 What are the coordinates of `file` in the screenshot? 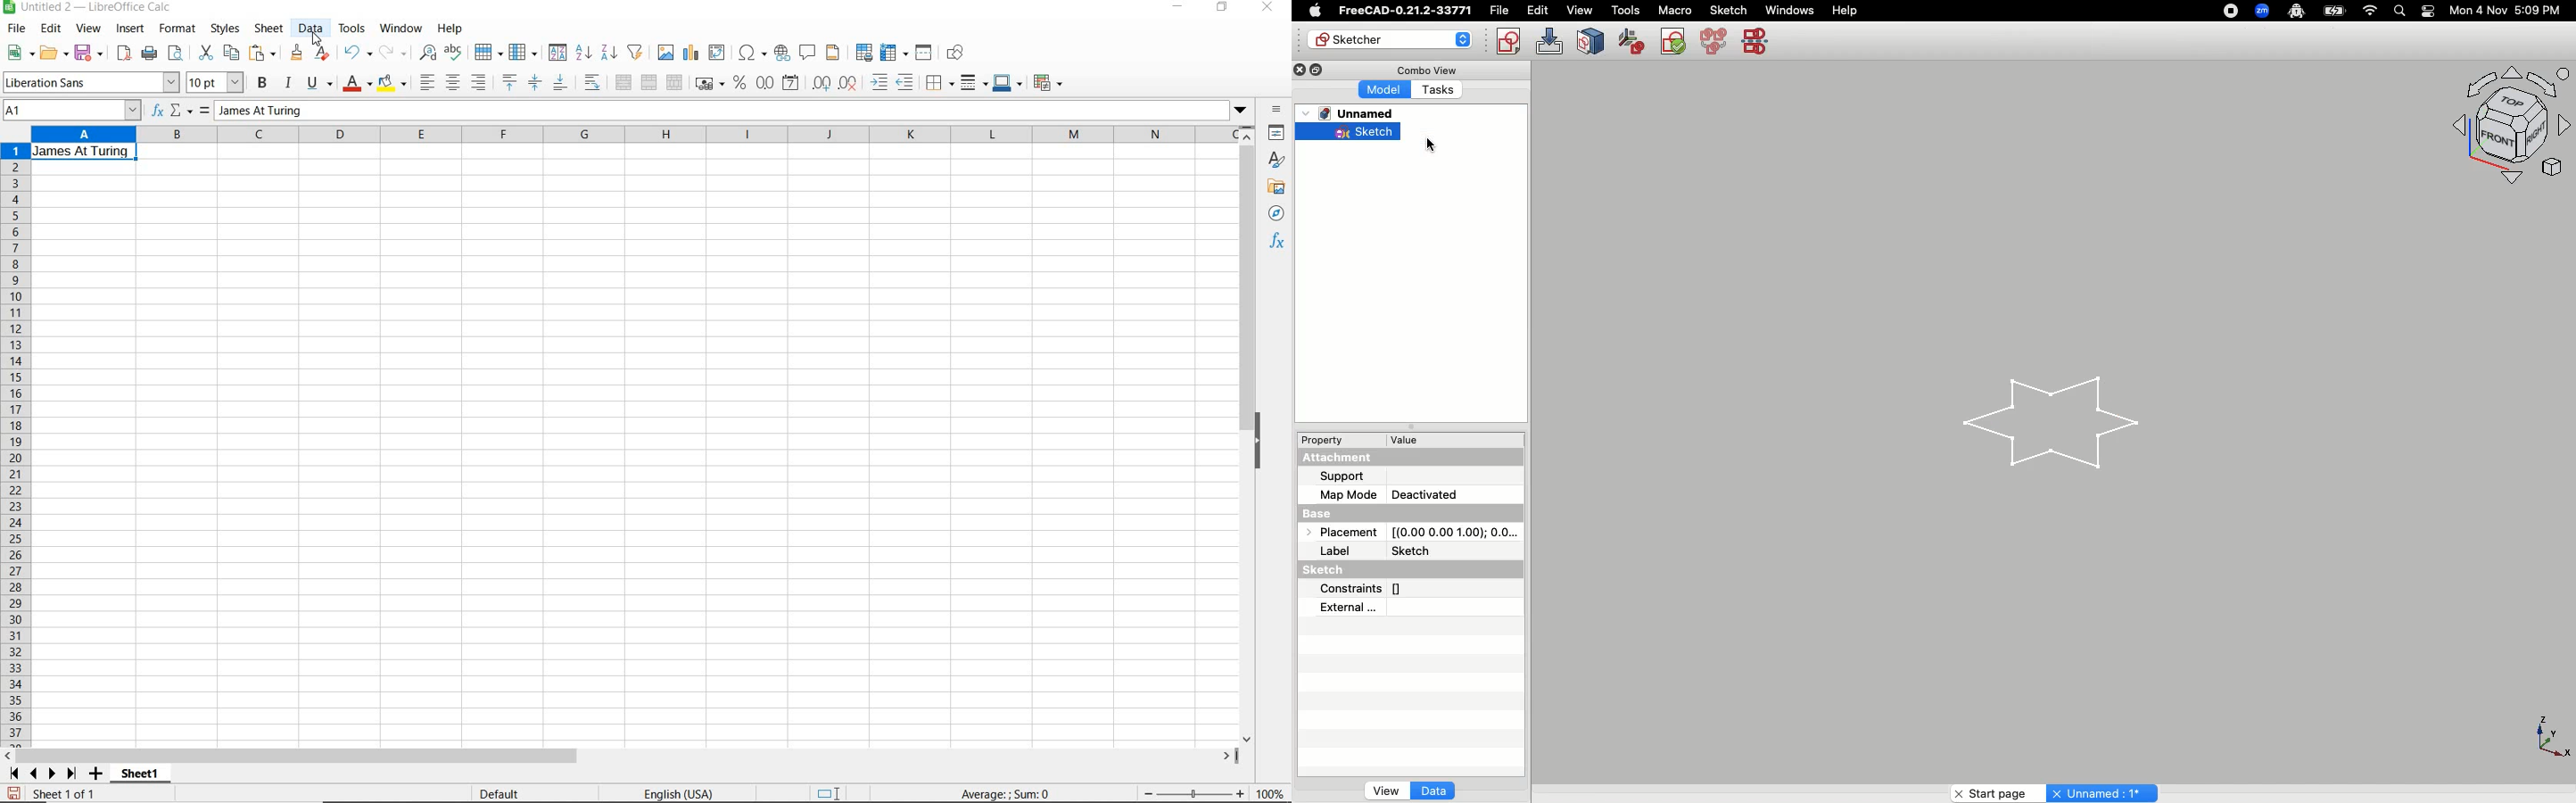 It's located at (15, 29).